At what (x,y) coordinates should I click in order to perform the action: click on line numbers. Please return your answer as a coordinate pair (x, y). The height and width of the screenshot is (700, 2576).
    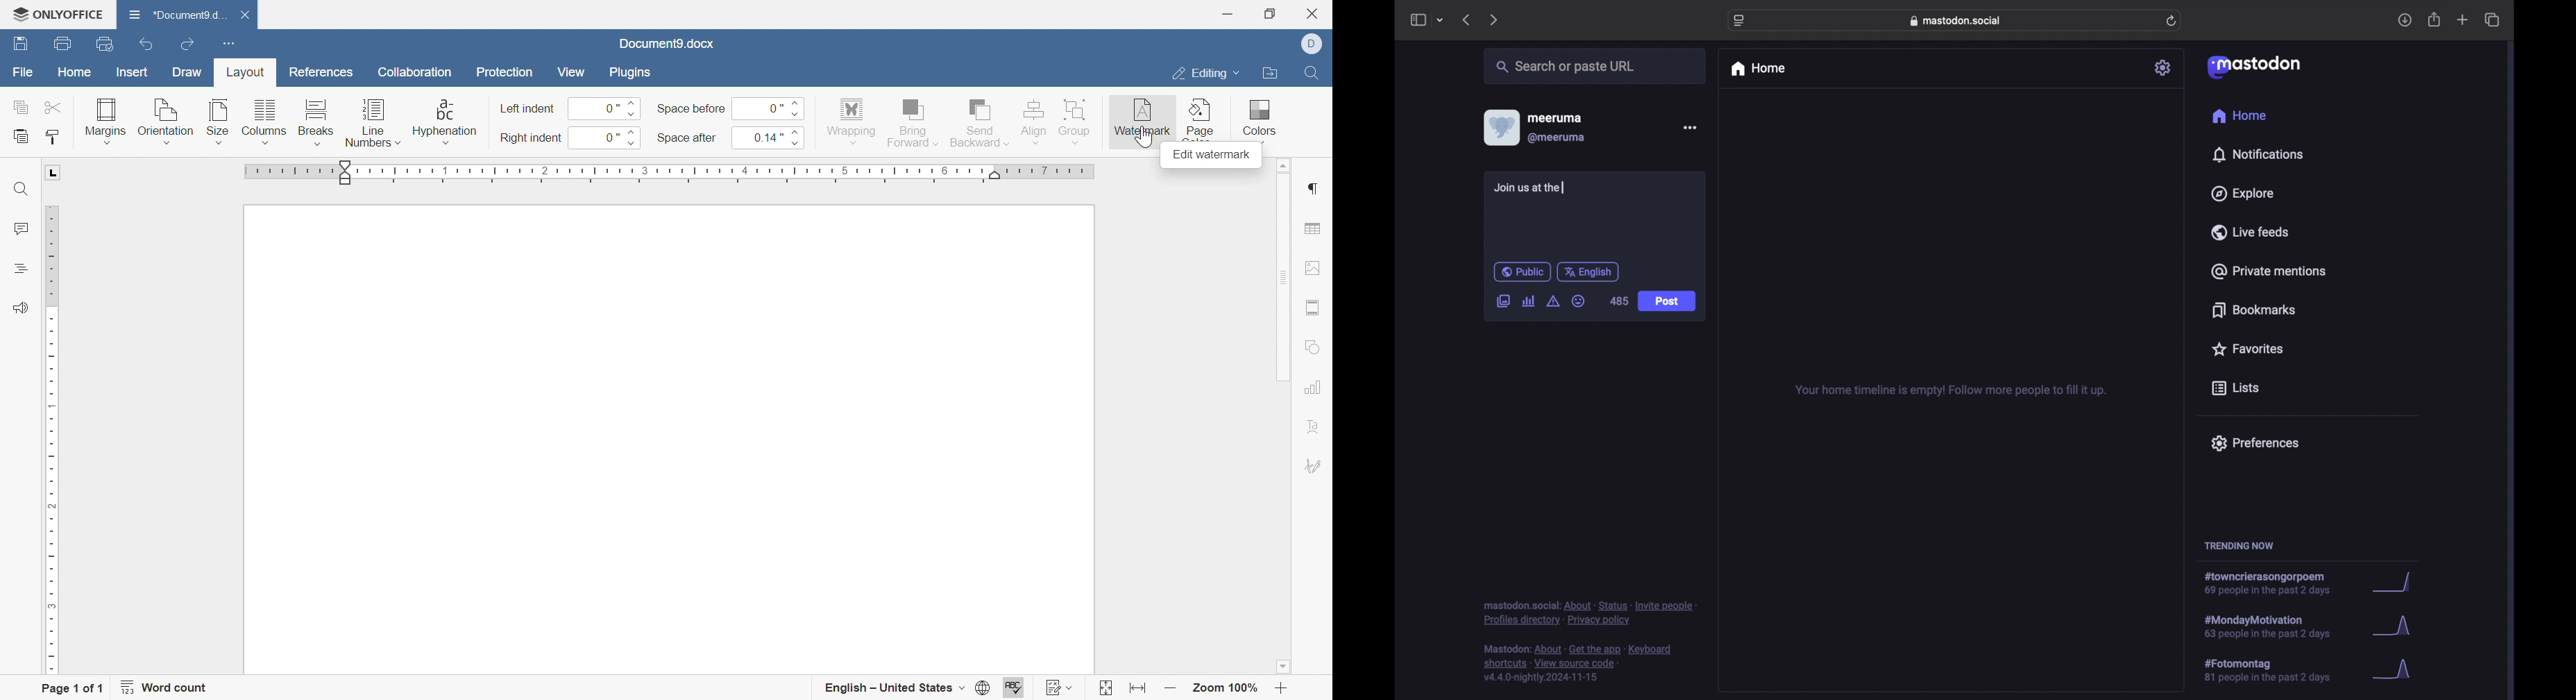
    Looking at the image, I should click on (373, 126).